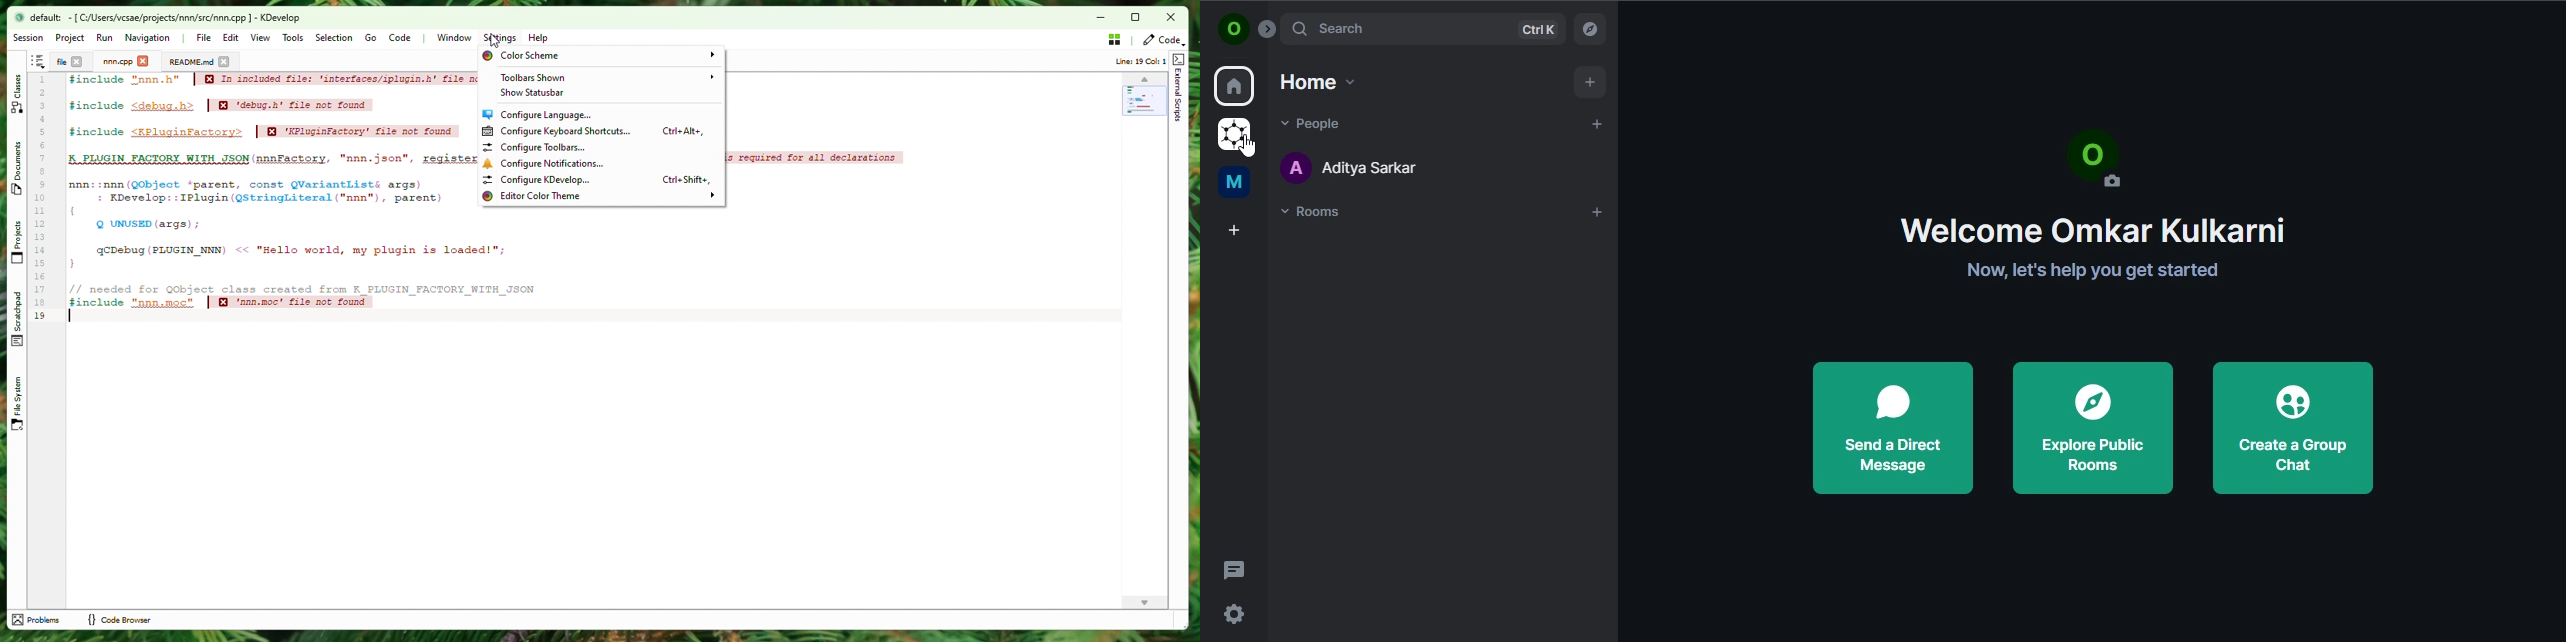  Describe the element at coordinates (595, 147) in the screenshot. I see `Configure toolbars` at that location.